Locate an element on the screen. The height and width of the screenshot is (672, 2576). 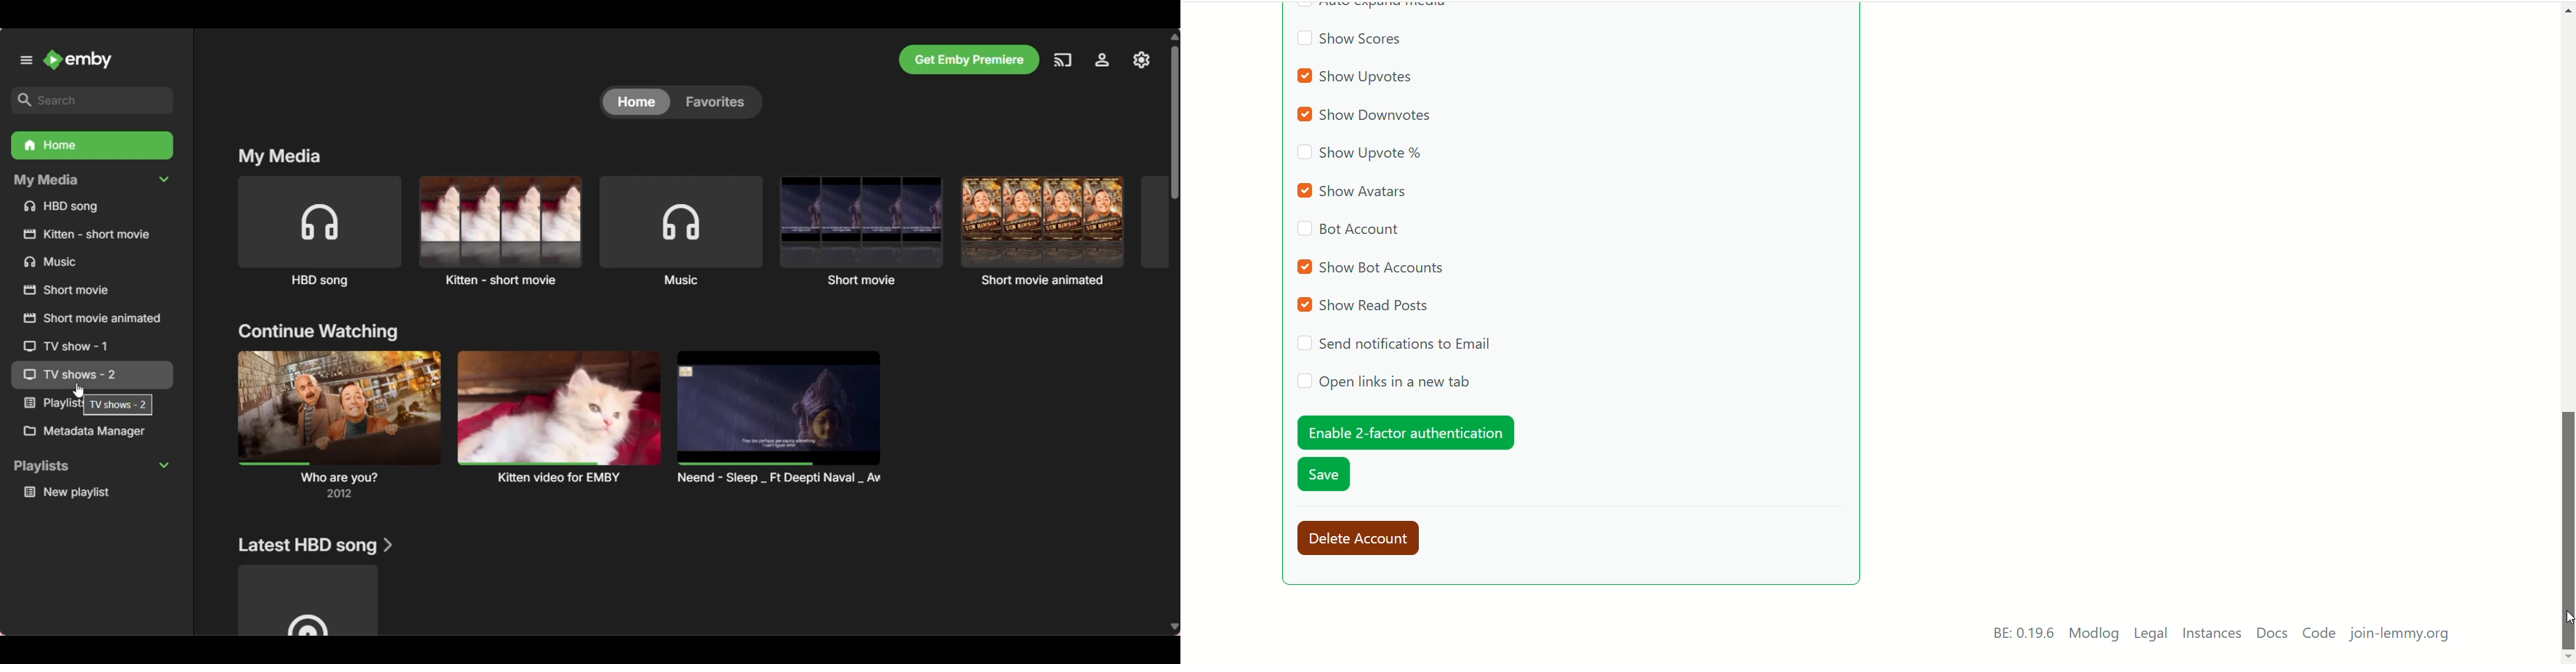
Preview and title of section mentioned above is located at coordinates (340, 424).